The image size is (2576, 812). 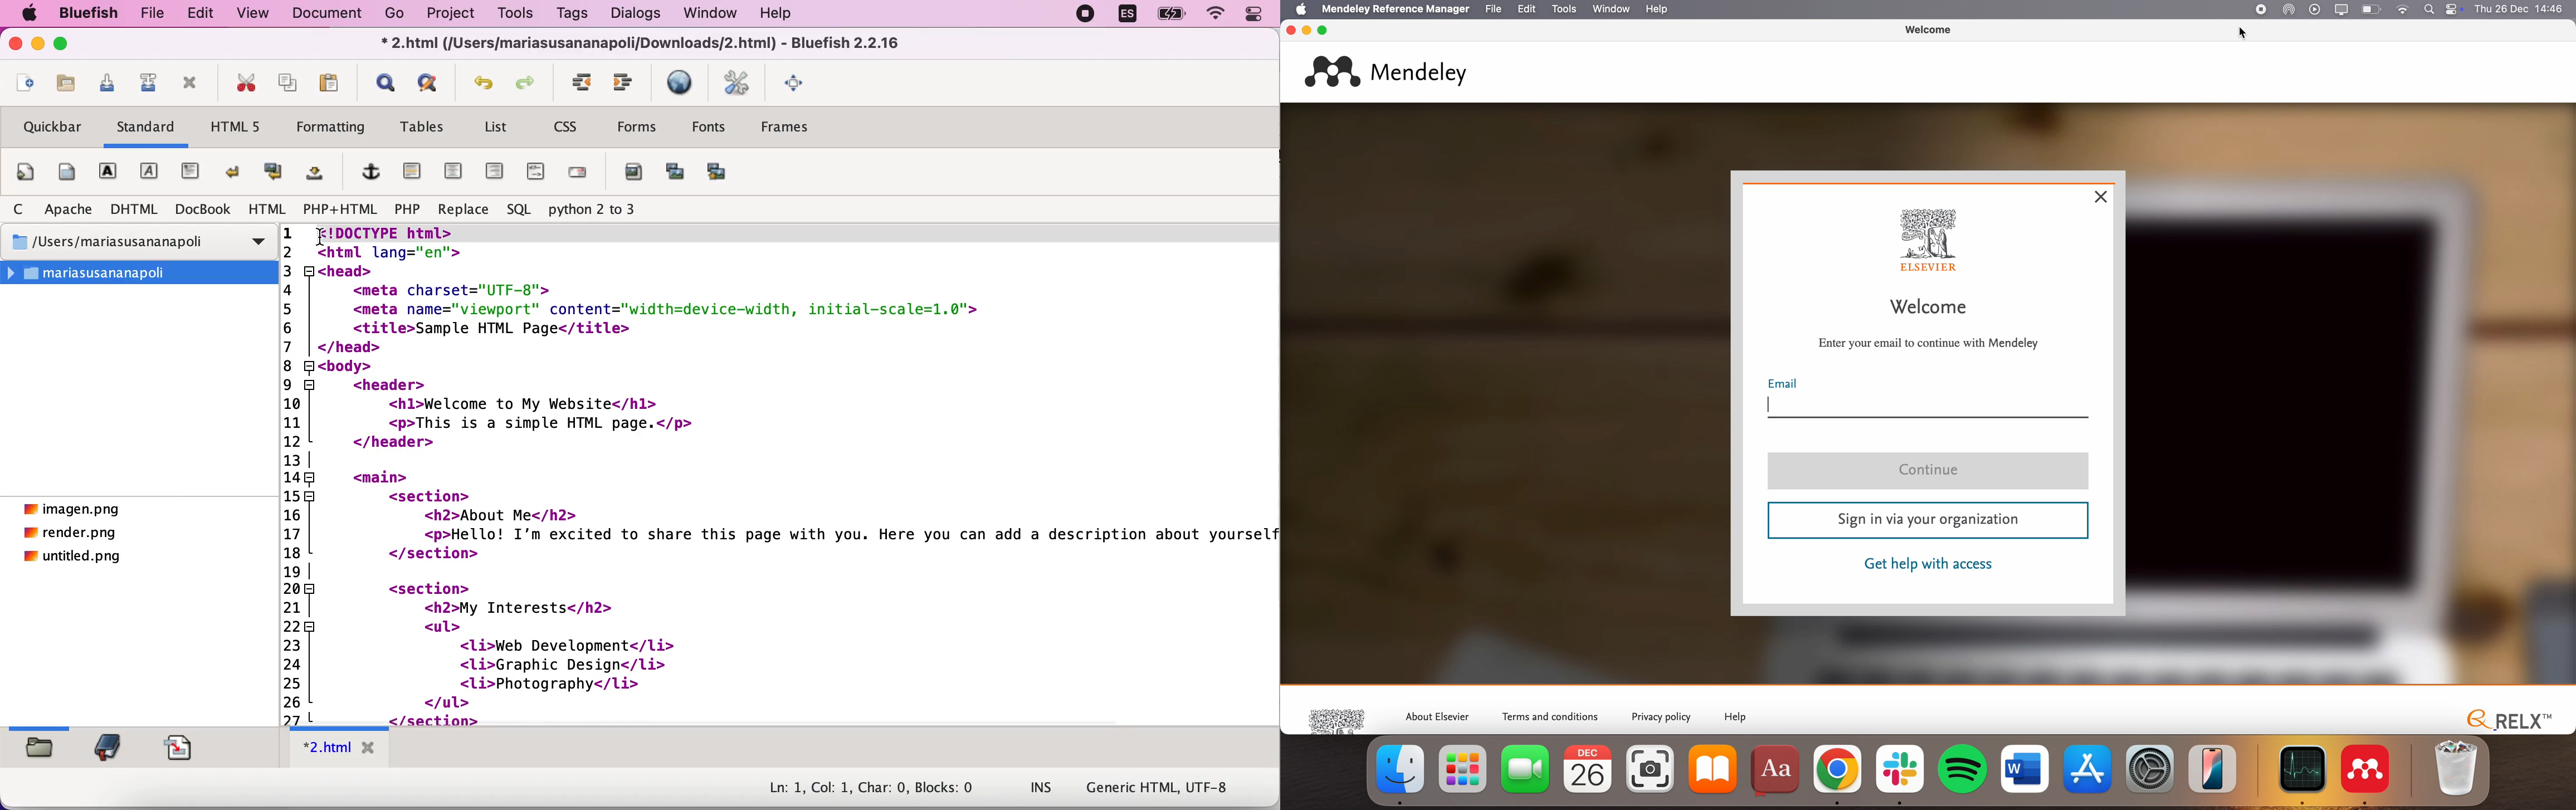 What do you see at coordinates (724, 175) in the screenshot?
I see `multi thumbnail` at bounding box center [724, 175].